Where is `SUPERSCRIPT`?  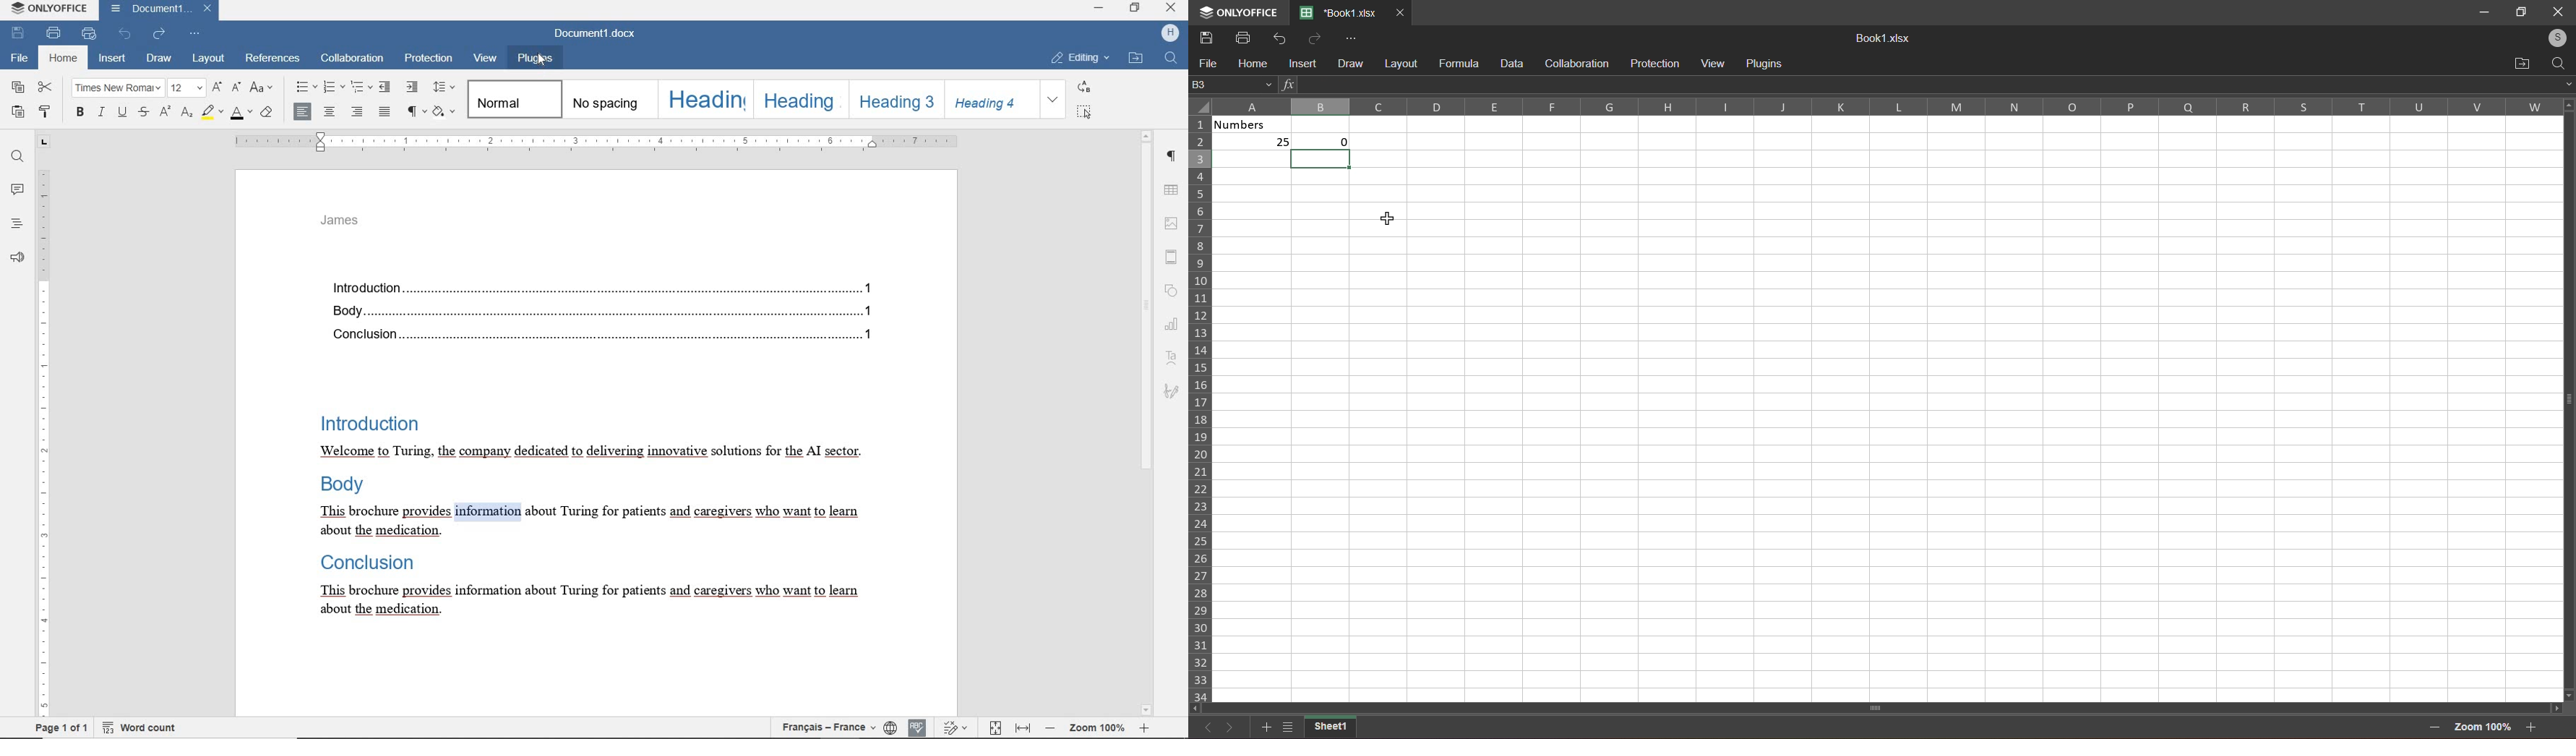
SUPERSCRIPT is located at coordinates (164, 111).